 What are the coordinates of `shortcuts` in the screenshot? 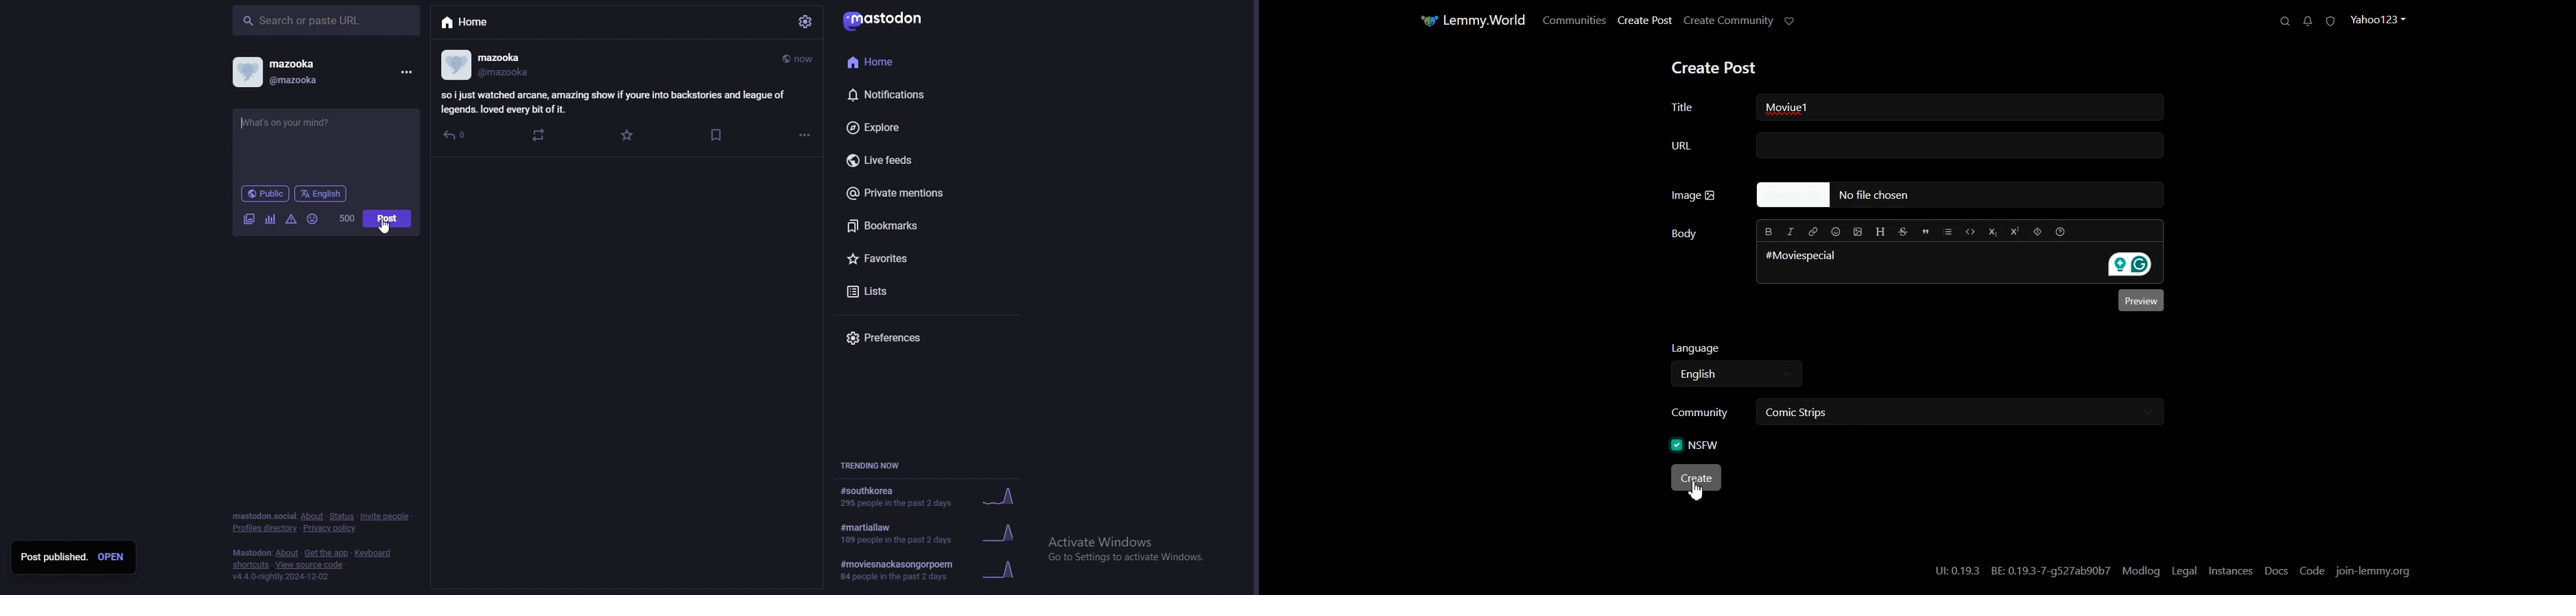 It's located at (249, 566).